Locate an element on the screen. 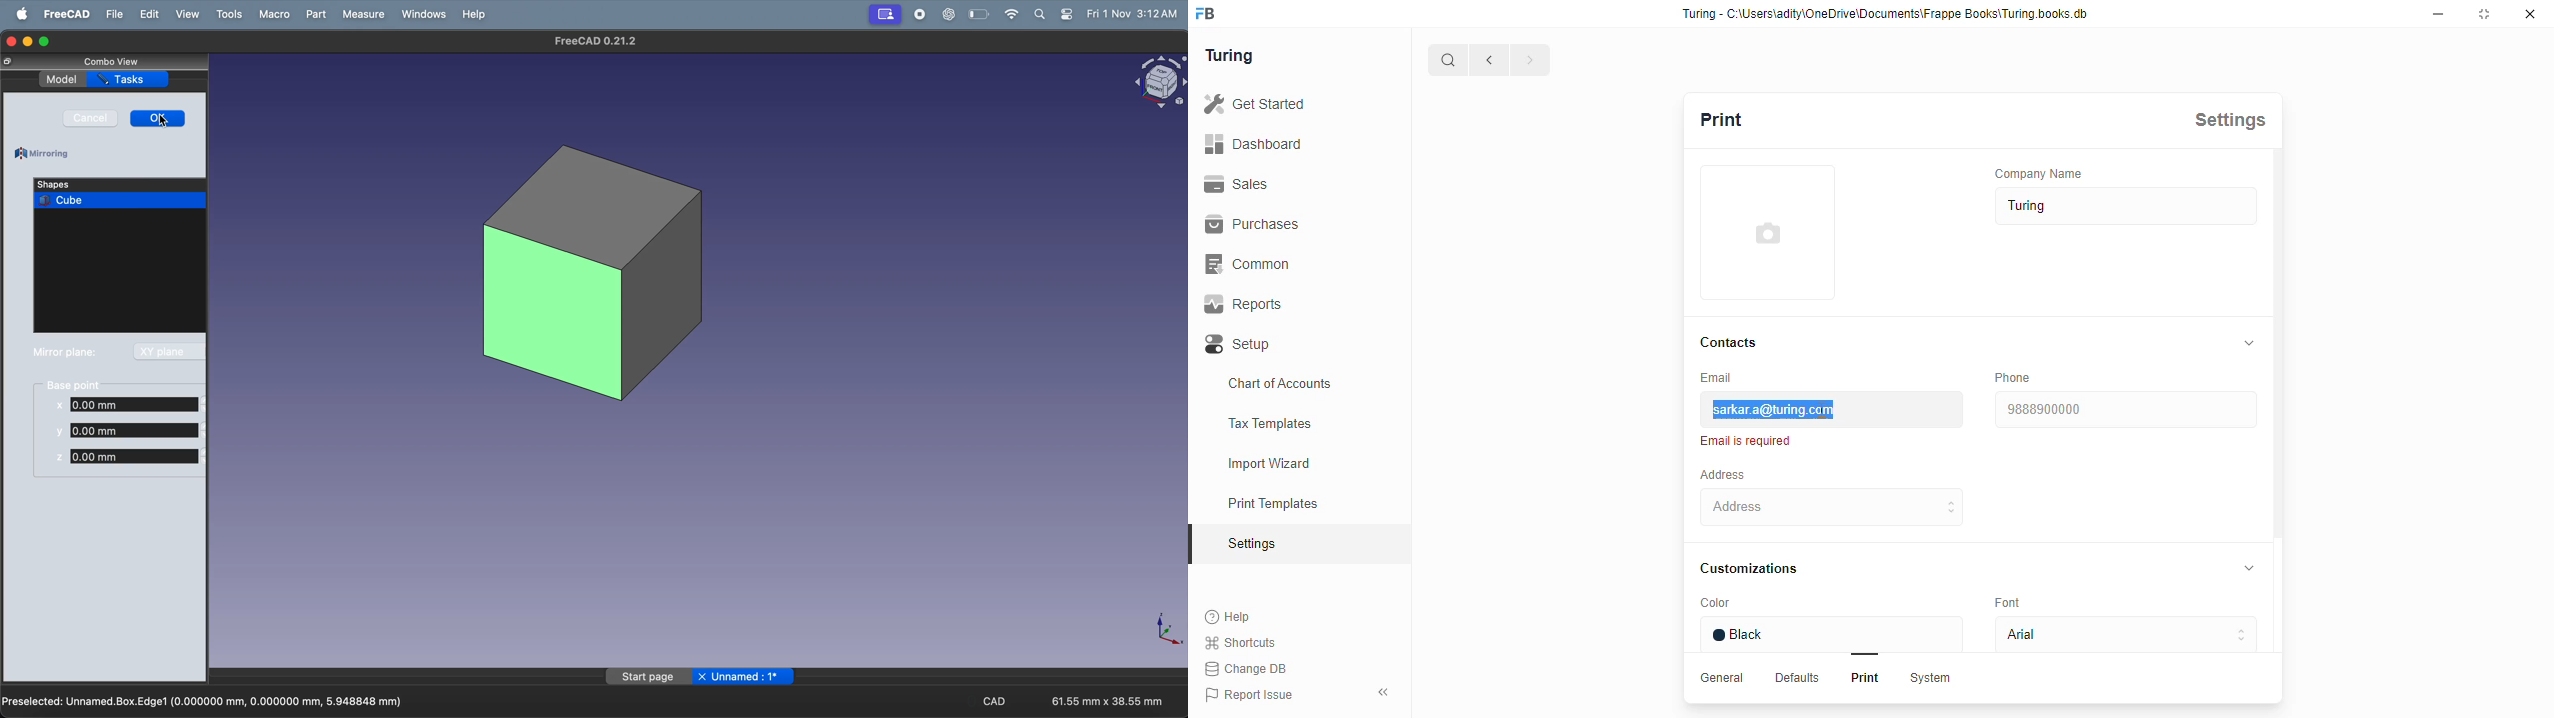 The image size is (2576, 728). xy plane is located at coordinates (167, 351).